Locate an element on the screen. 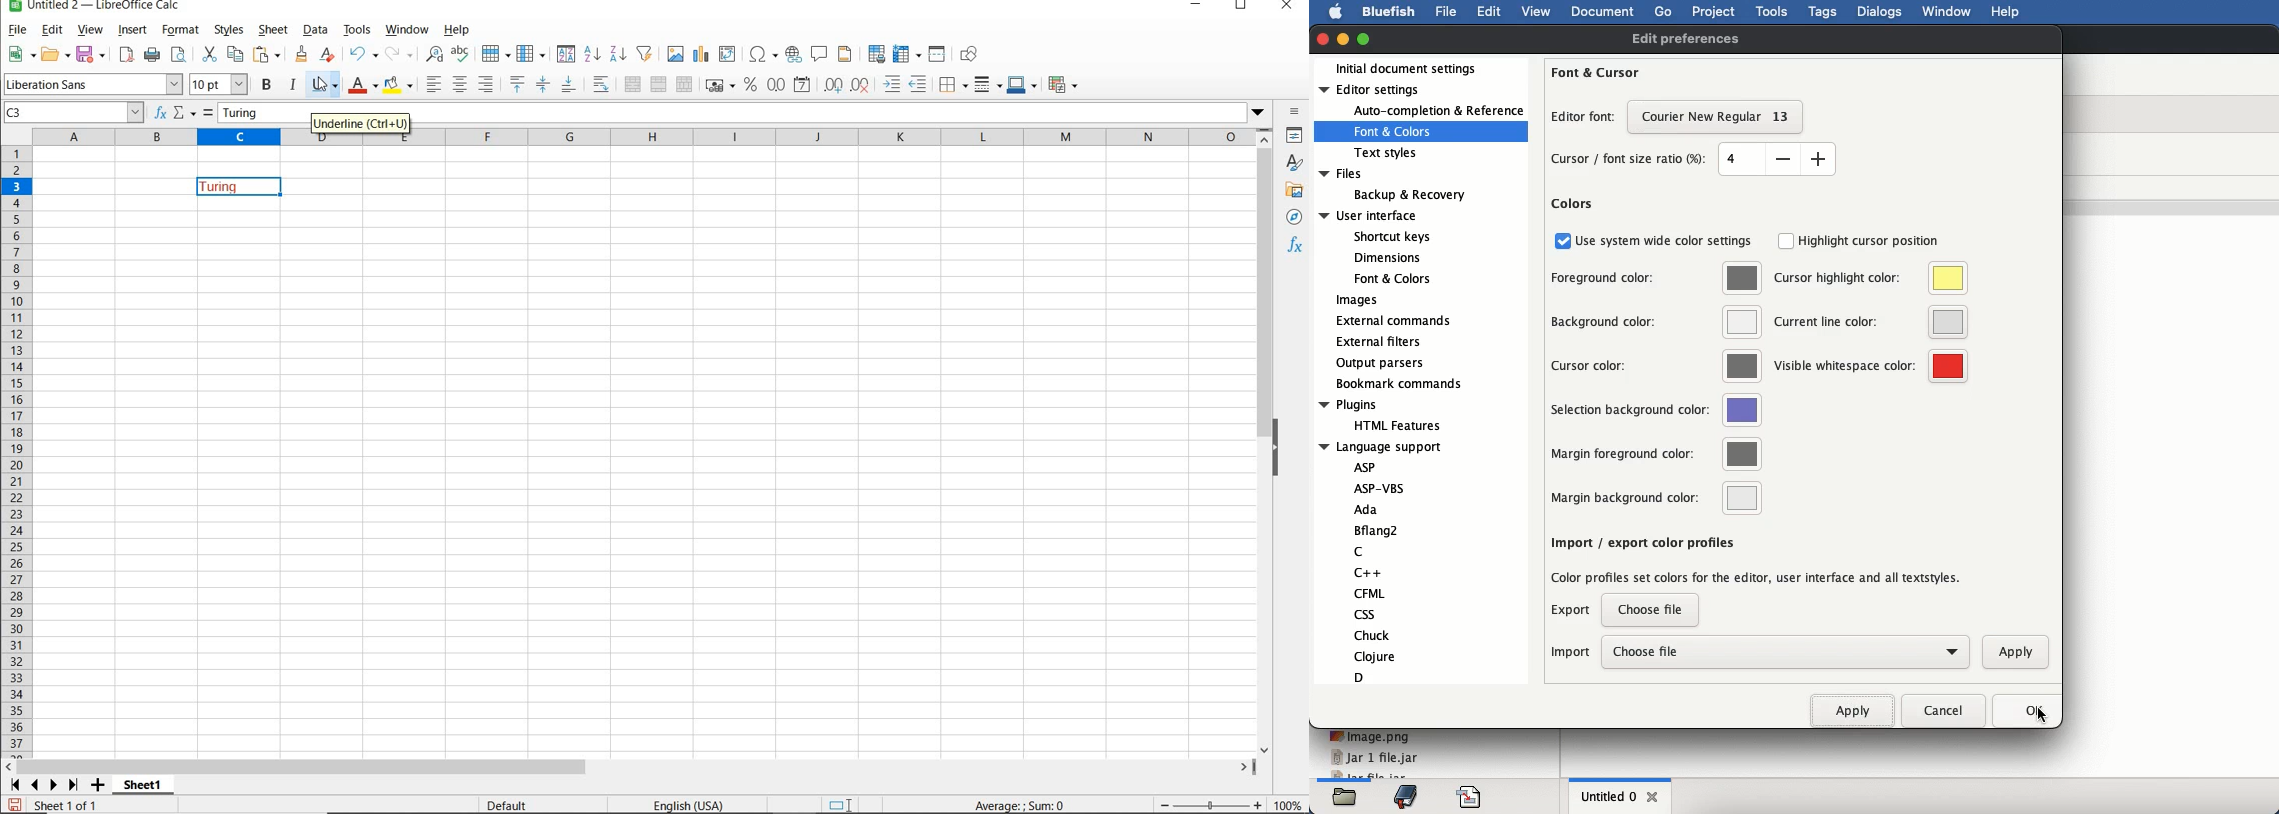 Image resolution: width=2296 pixels, height=840 pixels. INSERT HYPERLINK is located at coordinates (794, 56).